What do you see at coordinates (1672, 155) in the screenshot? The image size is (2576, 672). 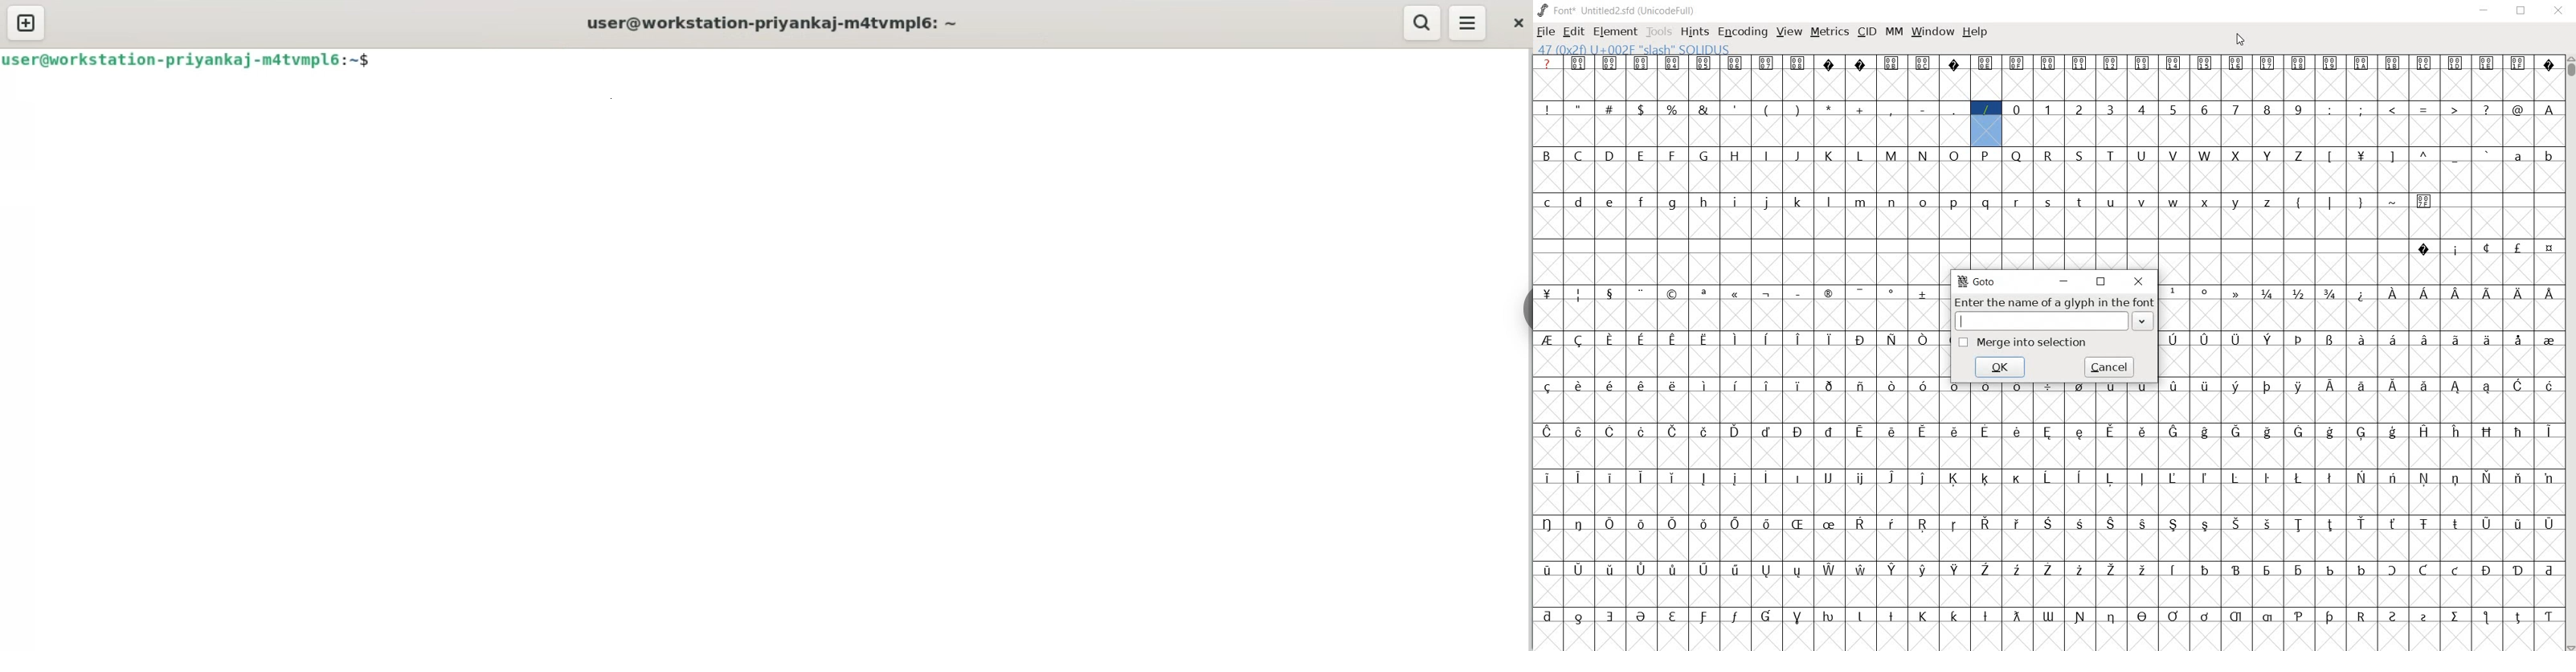 I see `glyph` at bounding box center [1672, 155].